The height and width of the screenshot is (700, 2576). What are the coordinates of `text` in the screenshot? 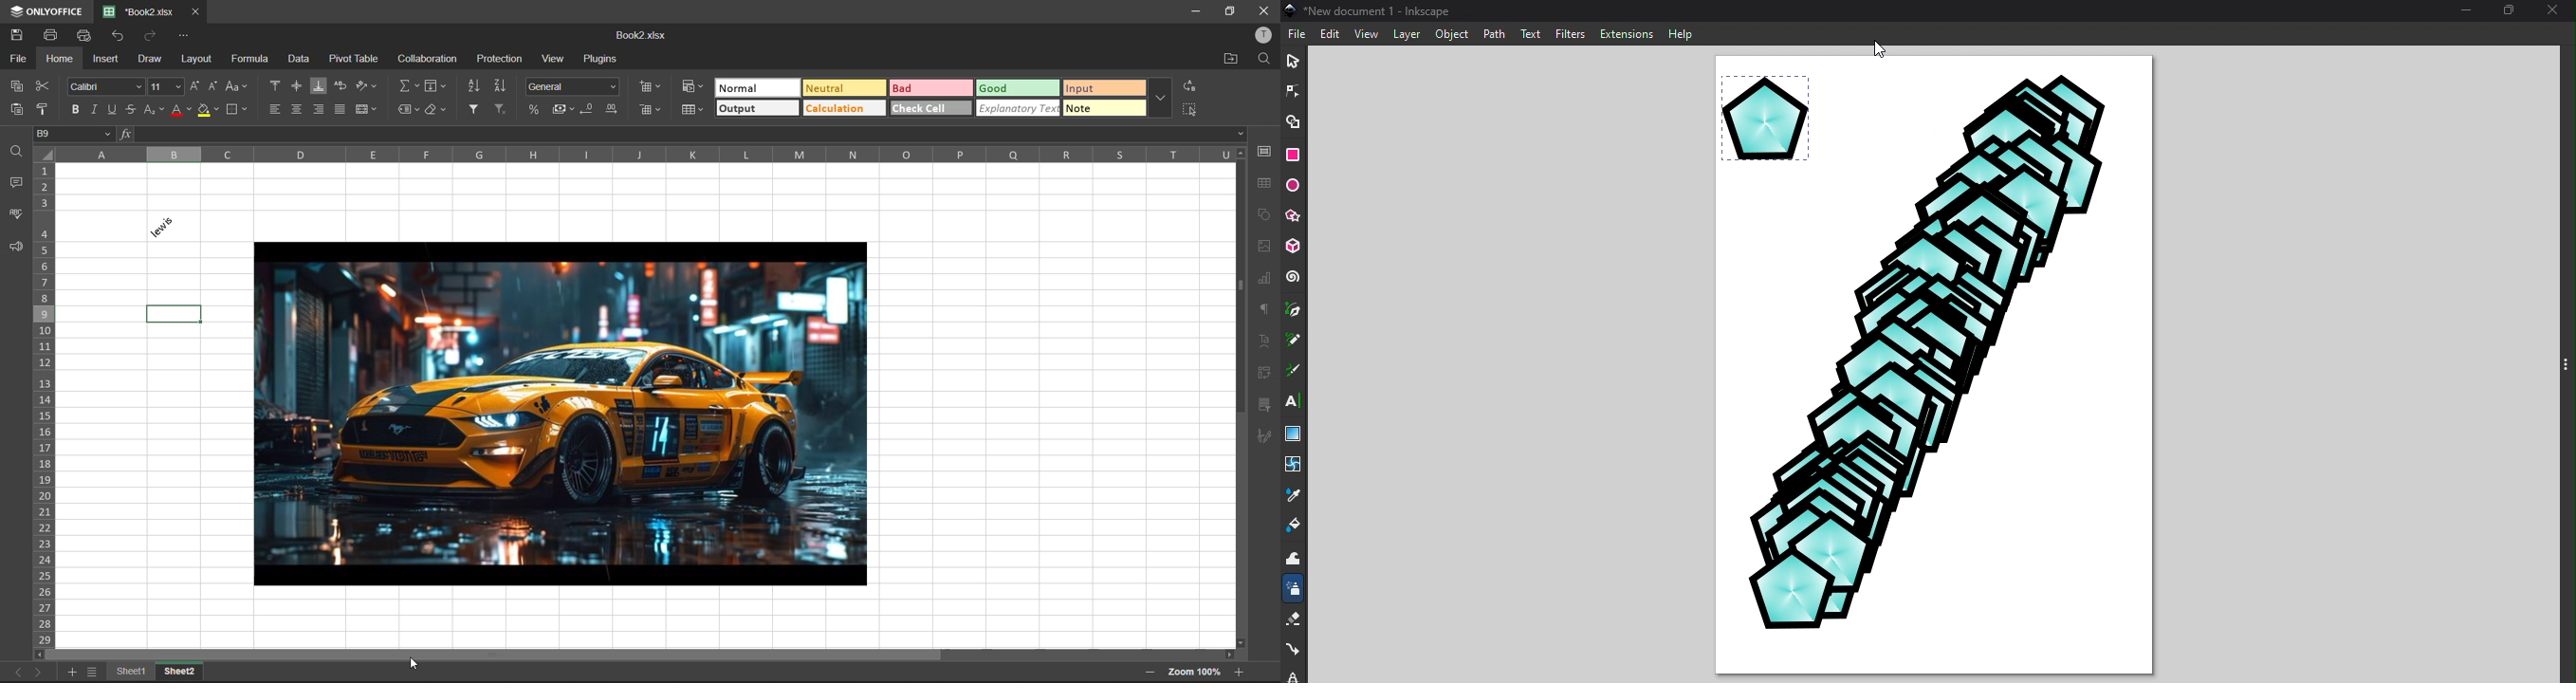 It's located at (1264, 339).